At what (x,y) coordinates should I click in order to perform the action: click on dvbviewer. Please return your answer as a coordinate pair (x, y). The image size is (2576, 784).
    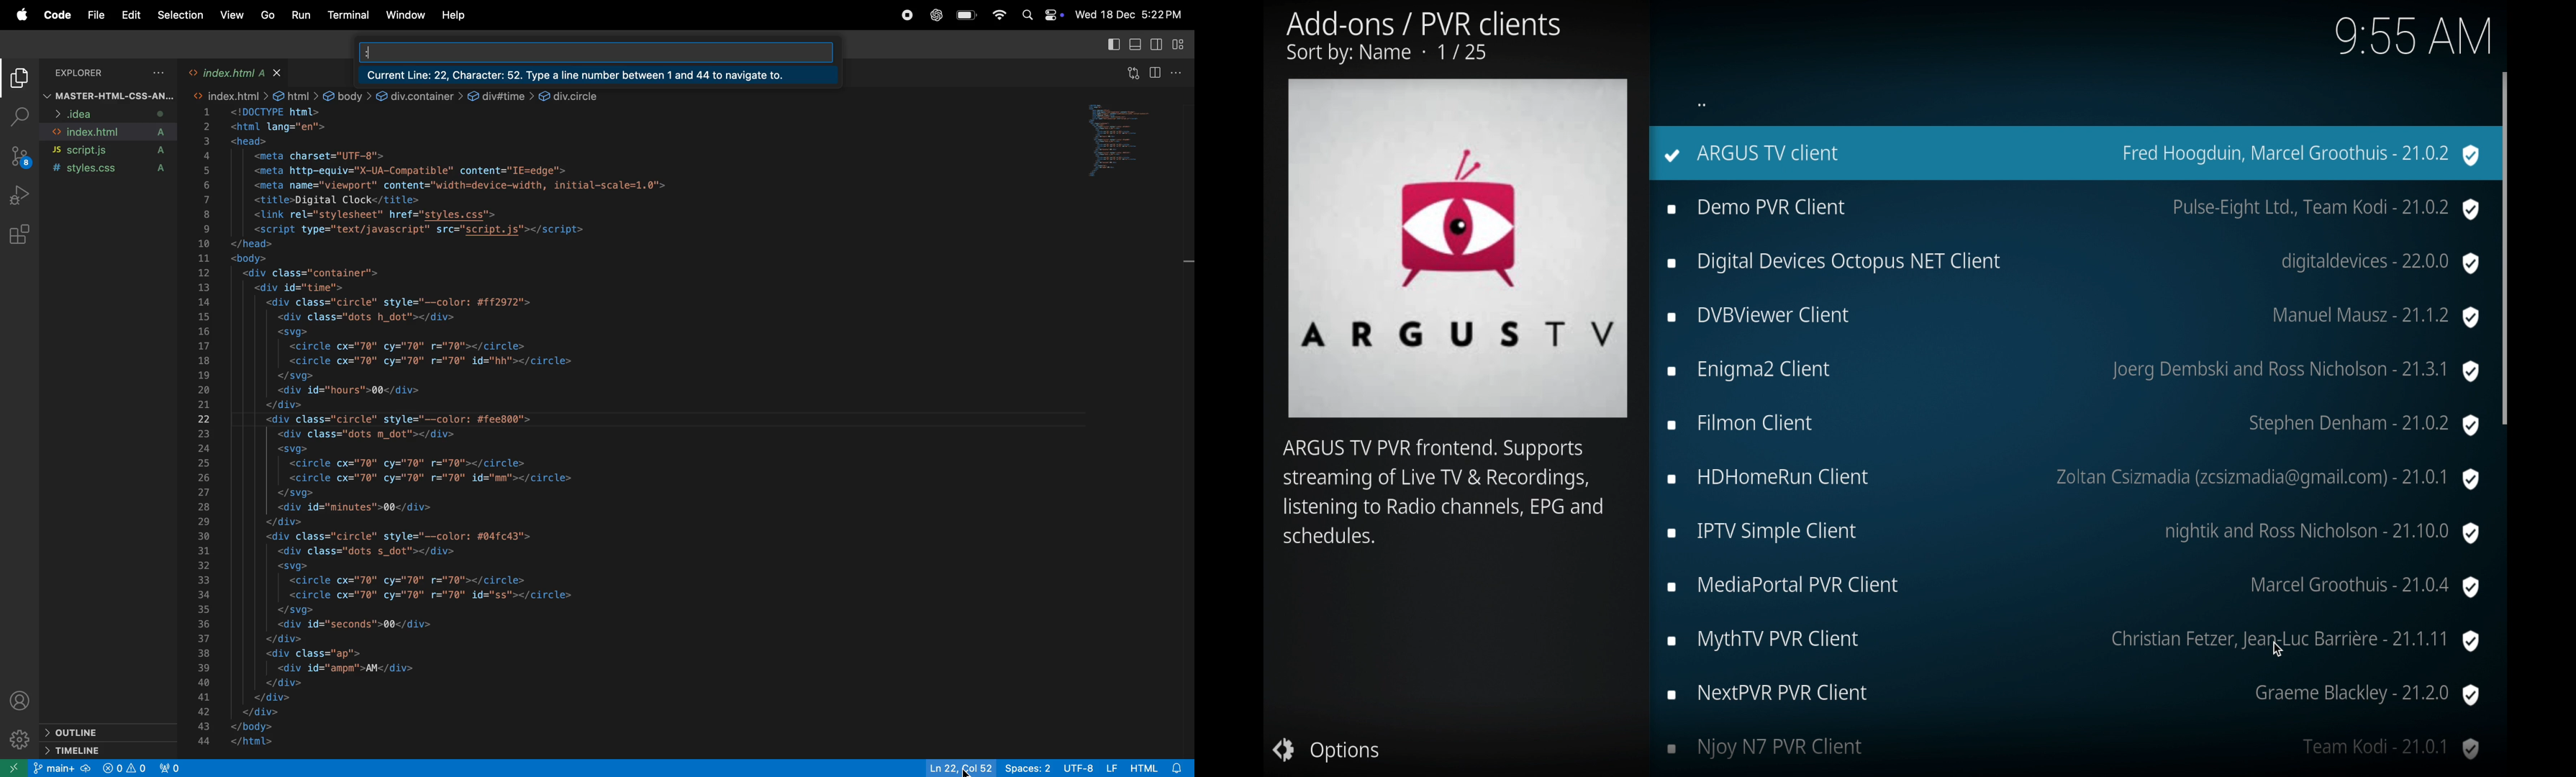
    Looking at the image, I should click on (2074, 317).